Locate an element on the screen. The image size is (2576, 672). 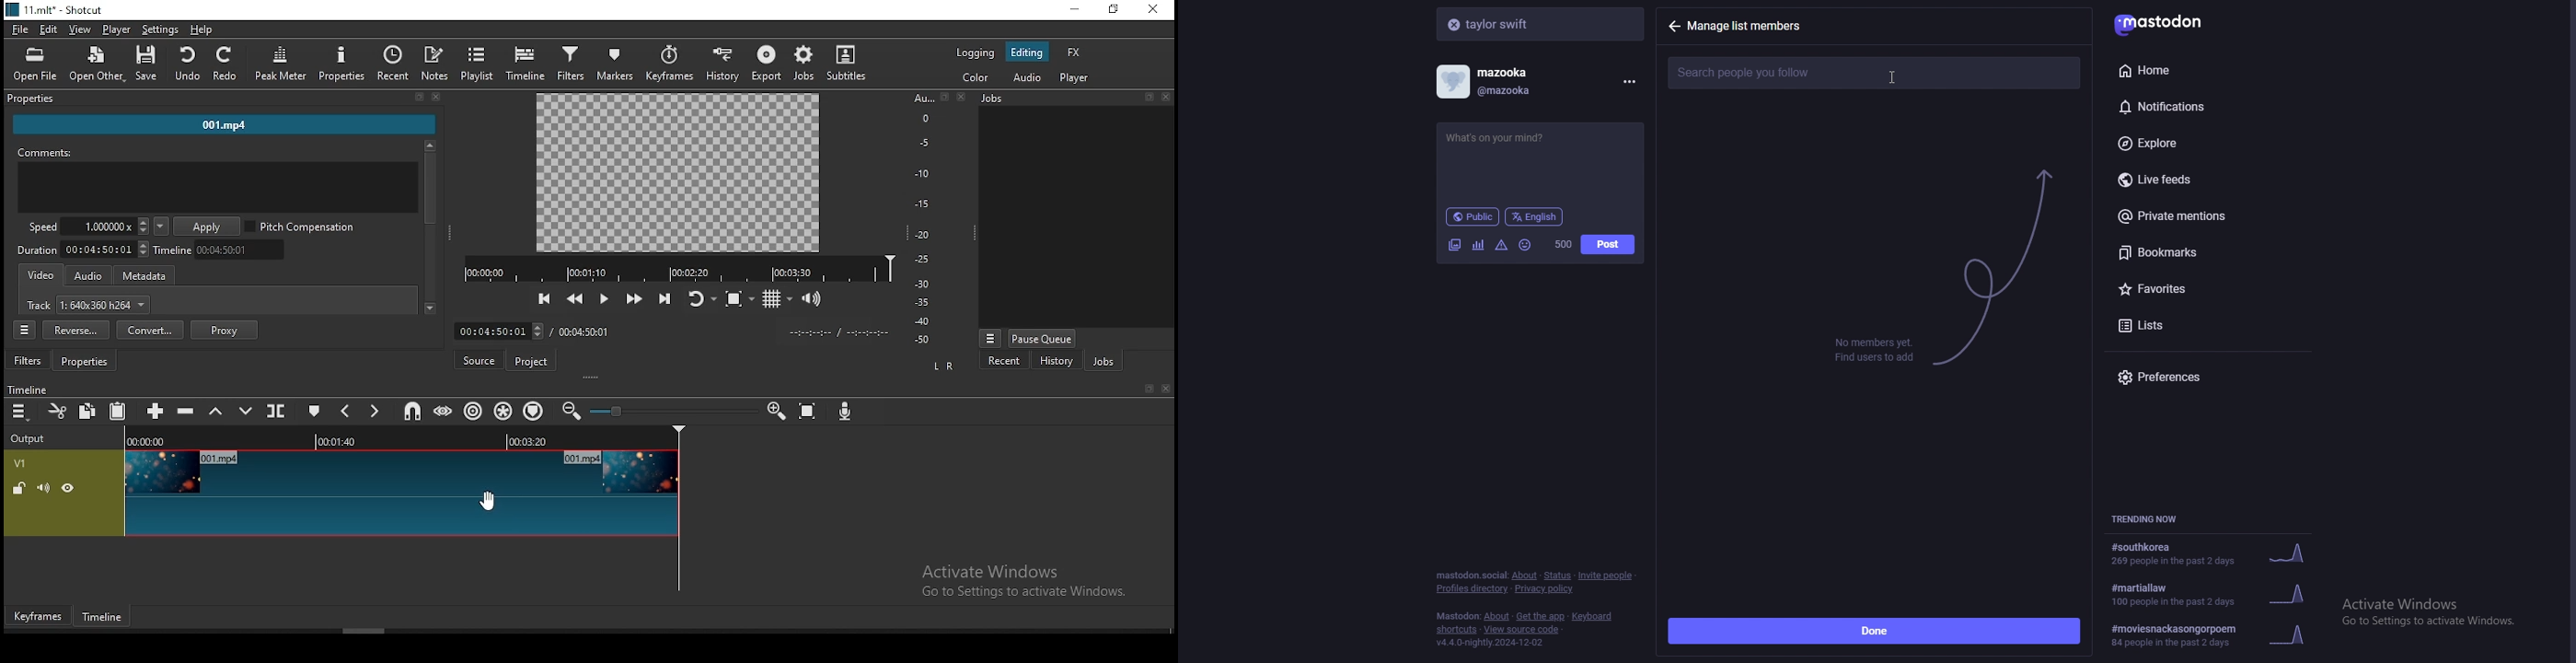
metadata is located at coordinates (146, 274).